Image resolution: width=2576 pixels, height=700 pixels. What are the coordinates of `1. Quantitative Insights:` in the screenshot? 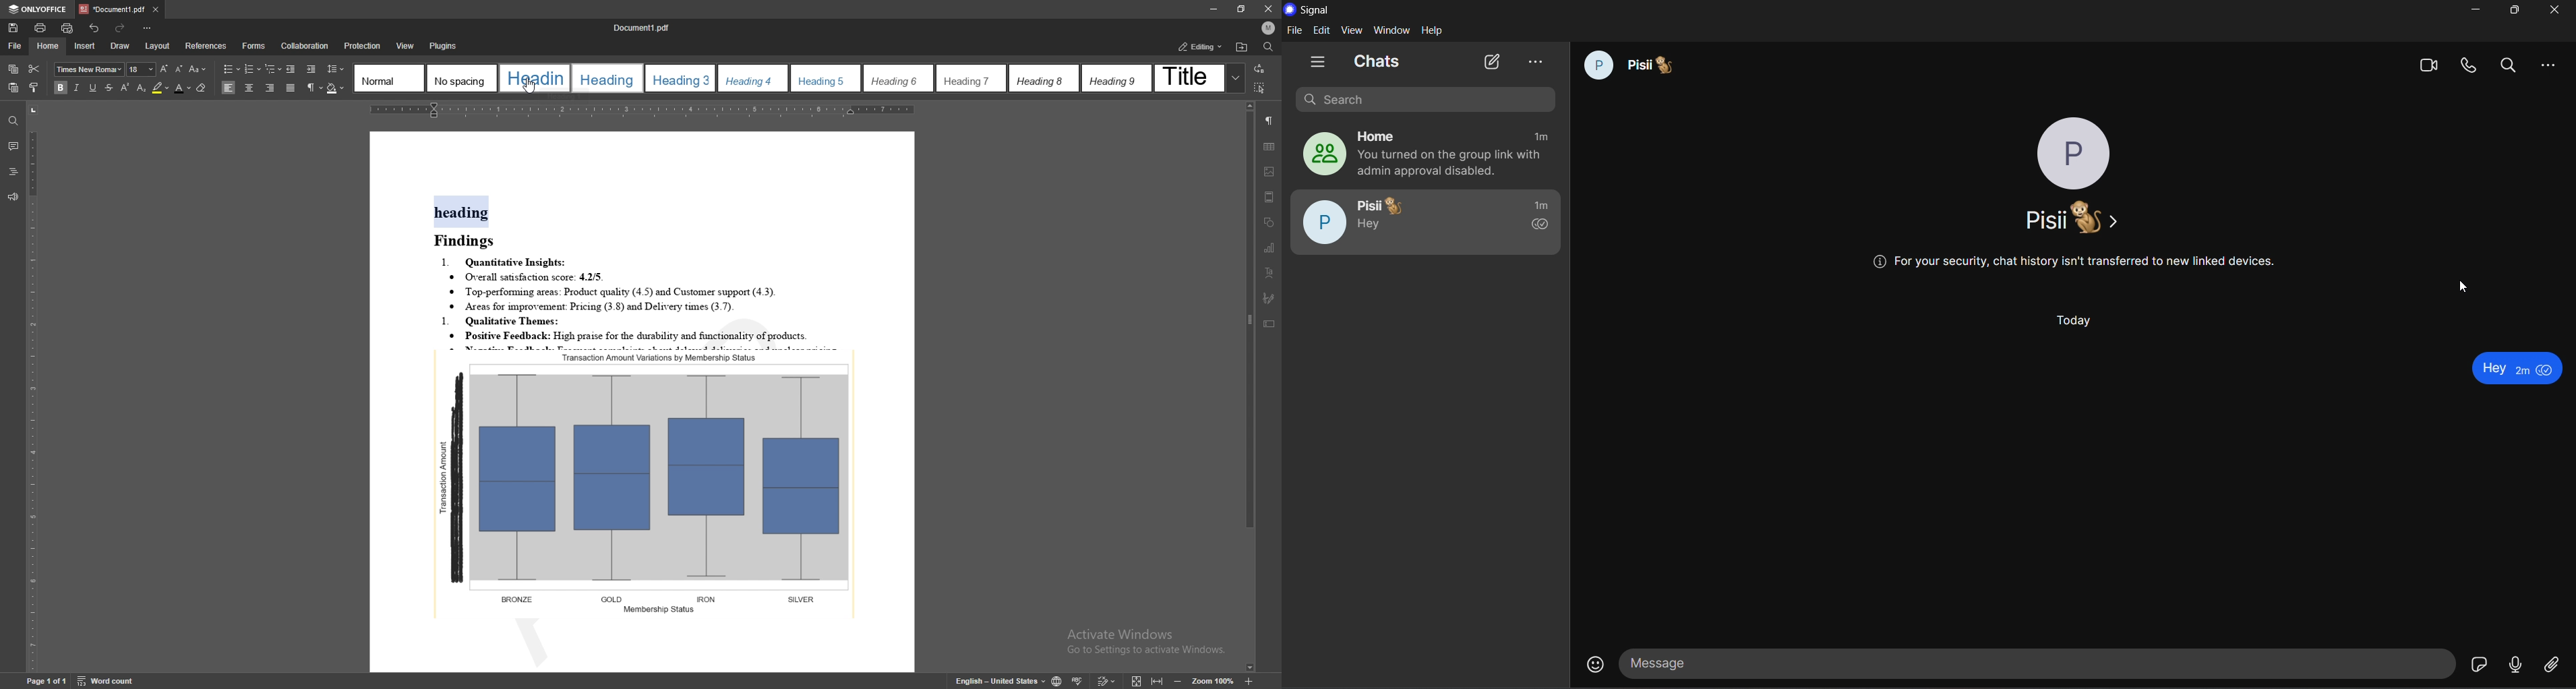 It's located at (506, 262).